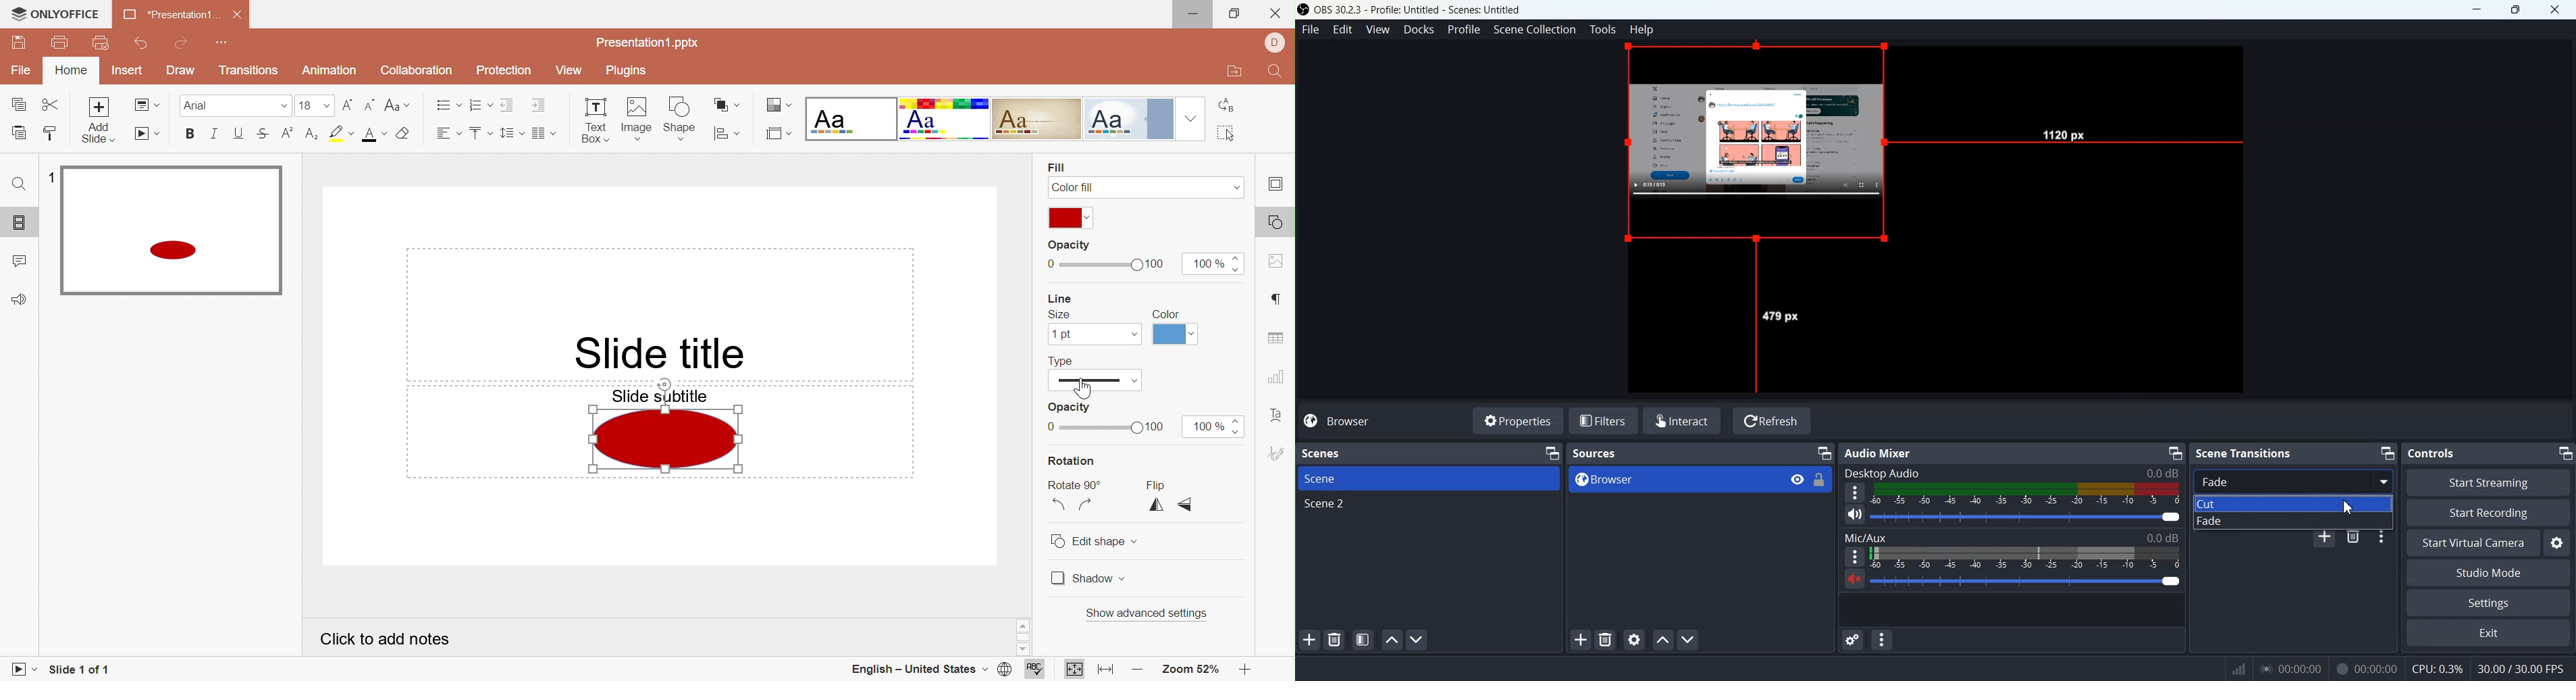 Image resolution: width=2576 pixels, height=700 pixels. Describe the element at coordinates (479, 105) in the screenshot. I see `Numbering` at that location.